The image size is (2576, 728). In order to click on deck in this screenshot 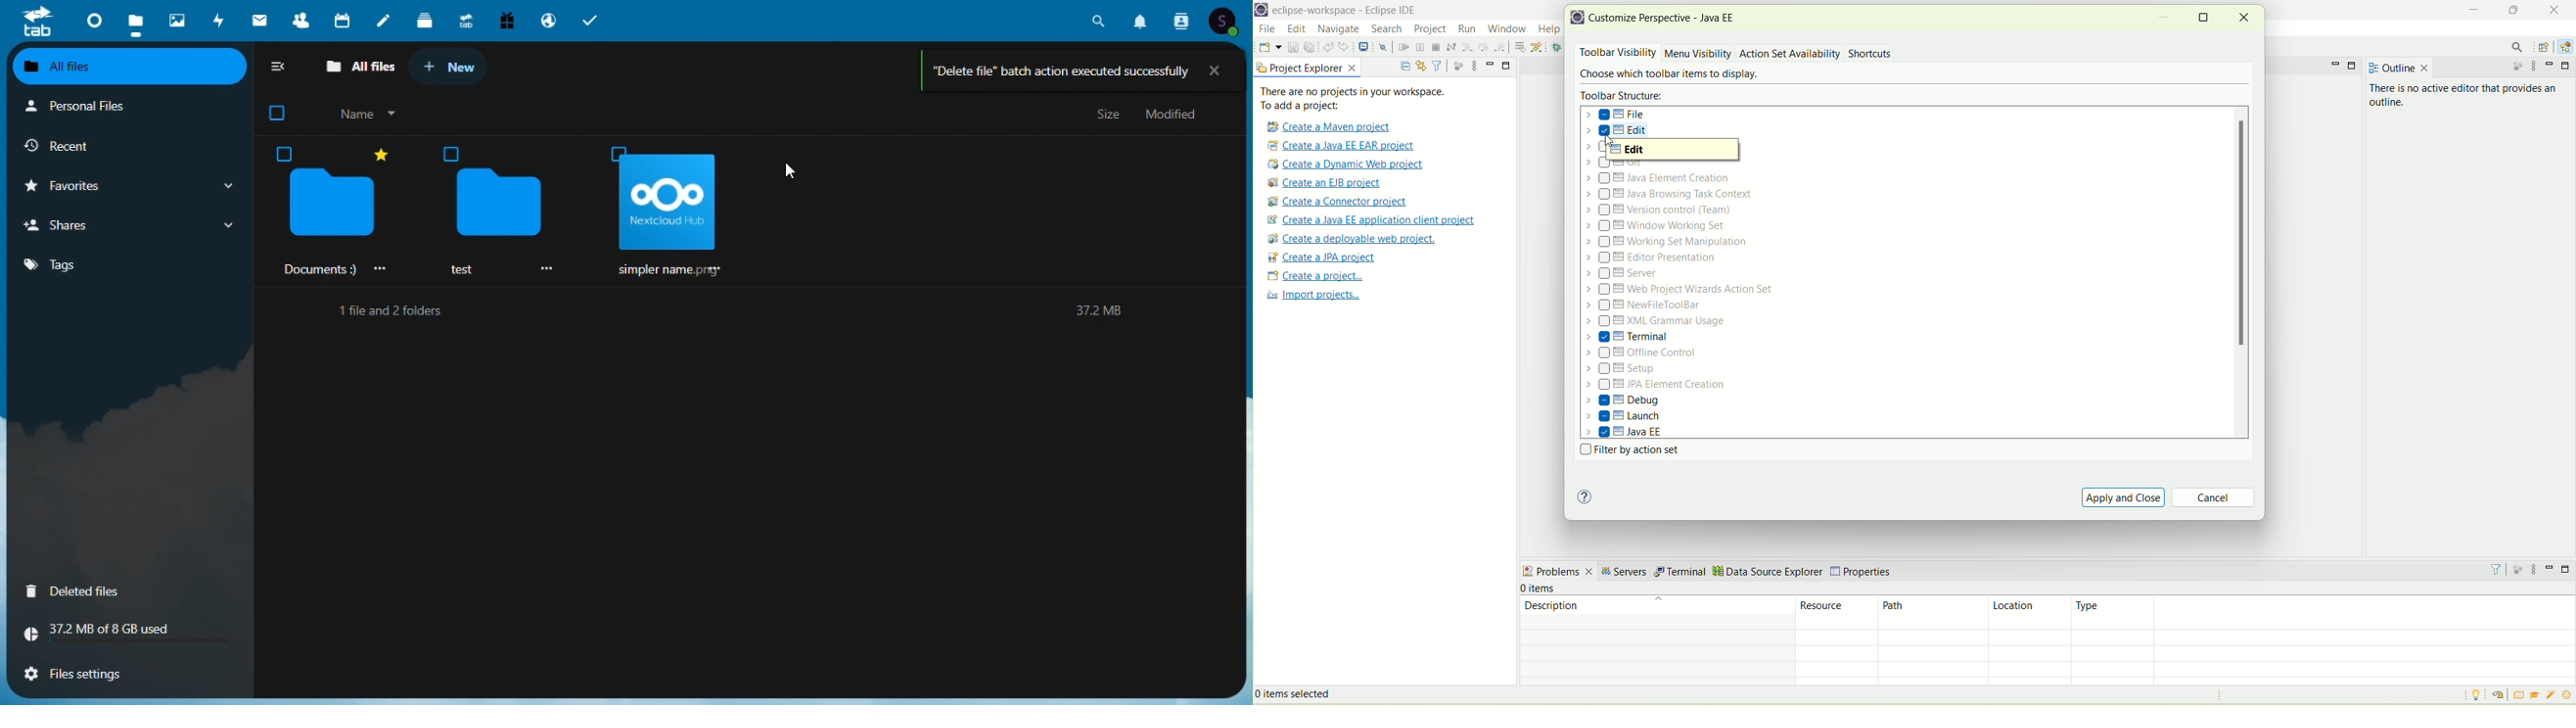, I will do `click(425, 21)`.